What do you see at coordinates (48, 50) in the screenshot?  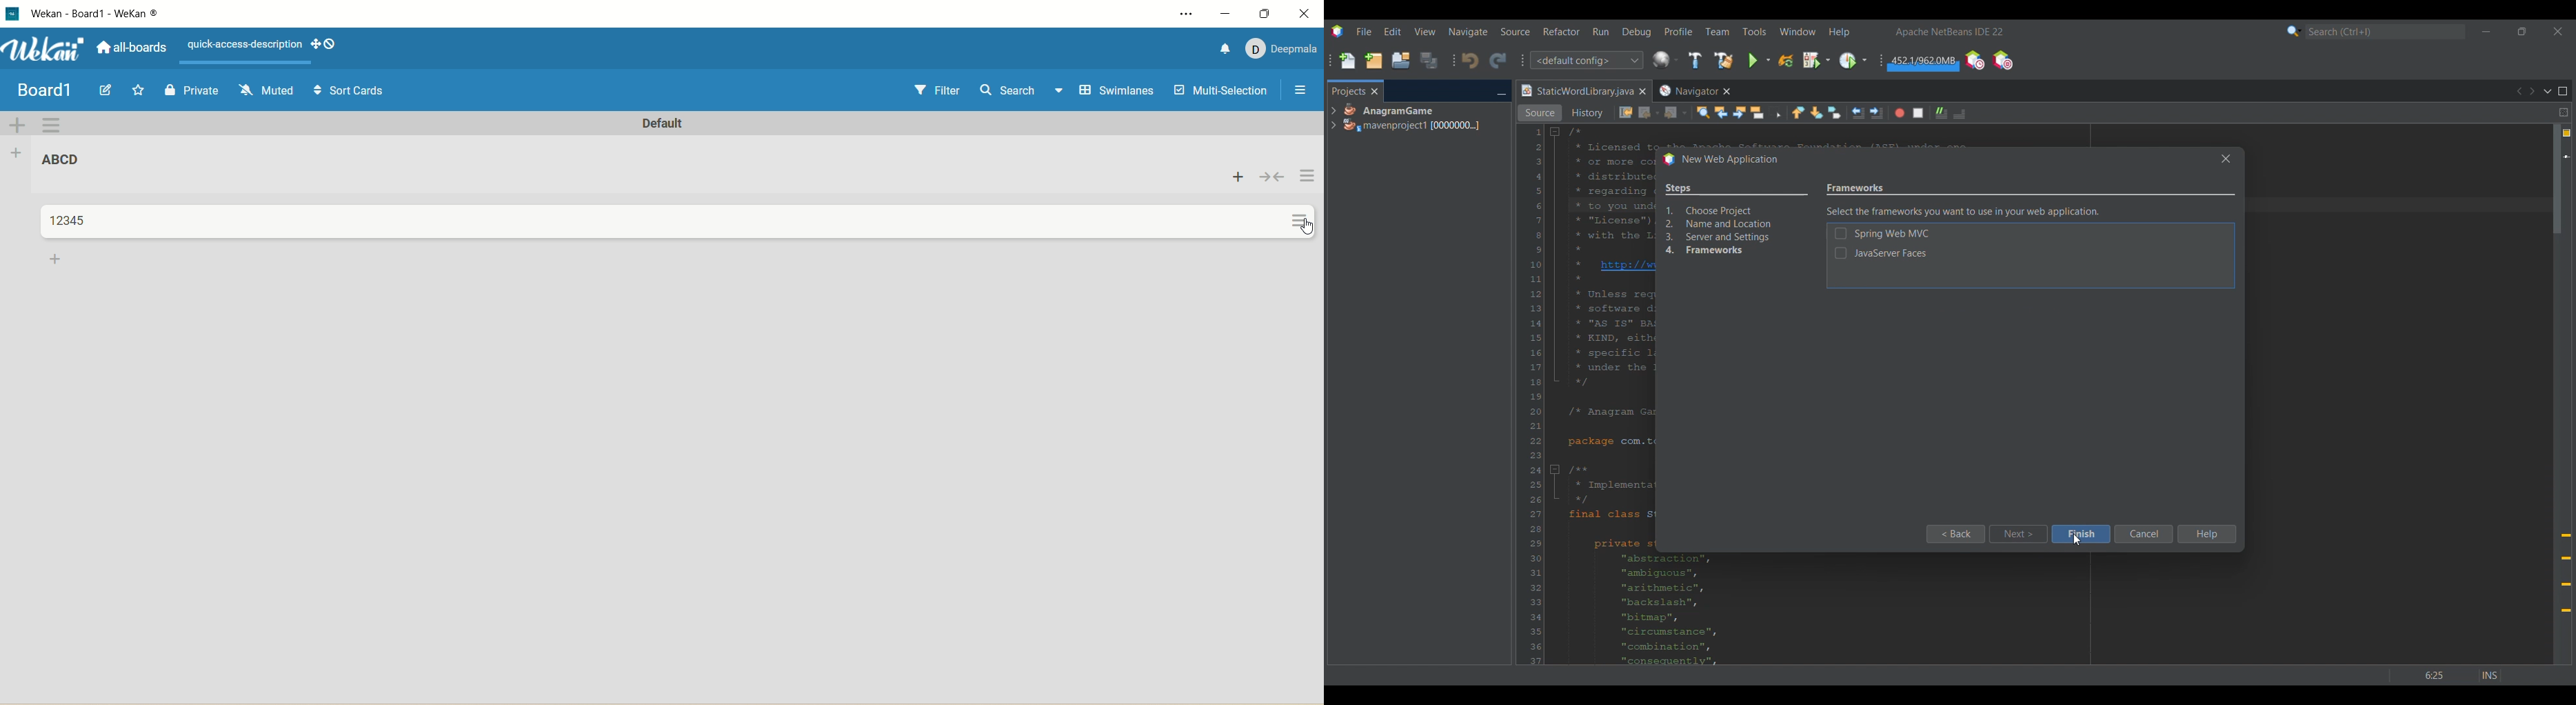 I see `wekan` at bounding box center [48, 50].